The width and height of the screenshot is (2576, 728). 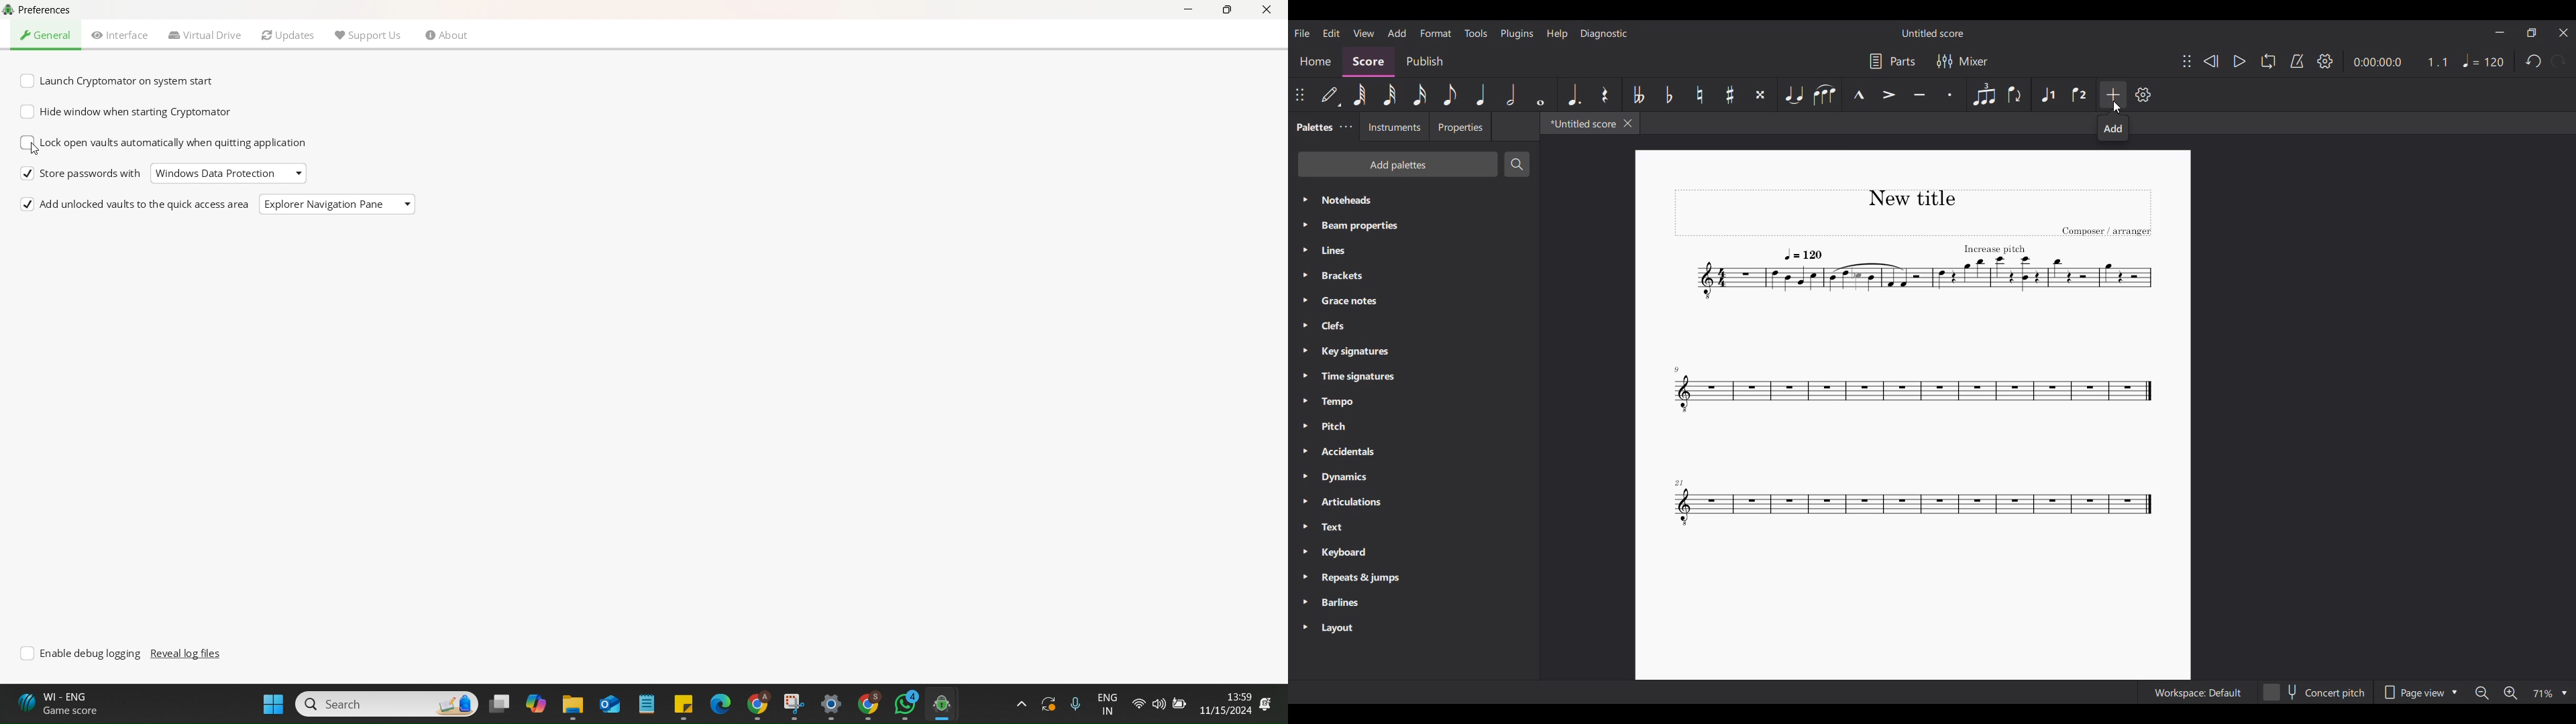 What do you see at coordinates (2376, 62) in the screenshot?
I see `Current duration` at bounding box center [2376, 62].